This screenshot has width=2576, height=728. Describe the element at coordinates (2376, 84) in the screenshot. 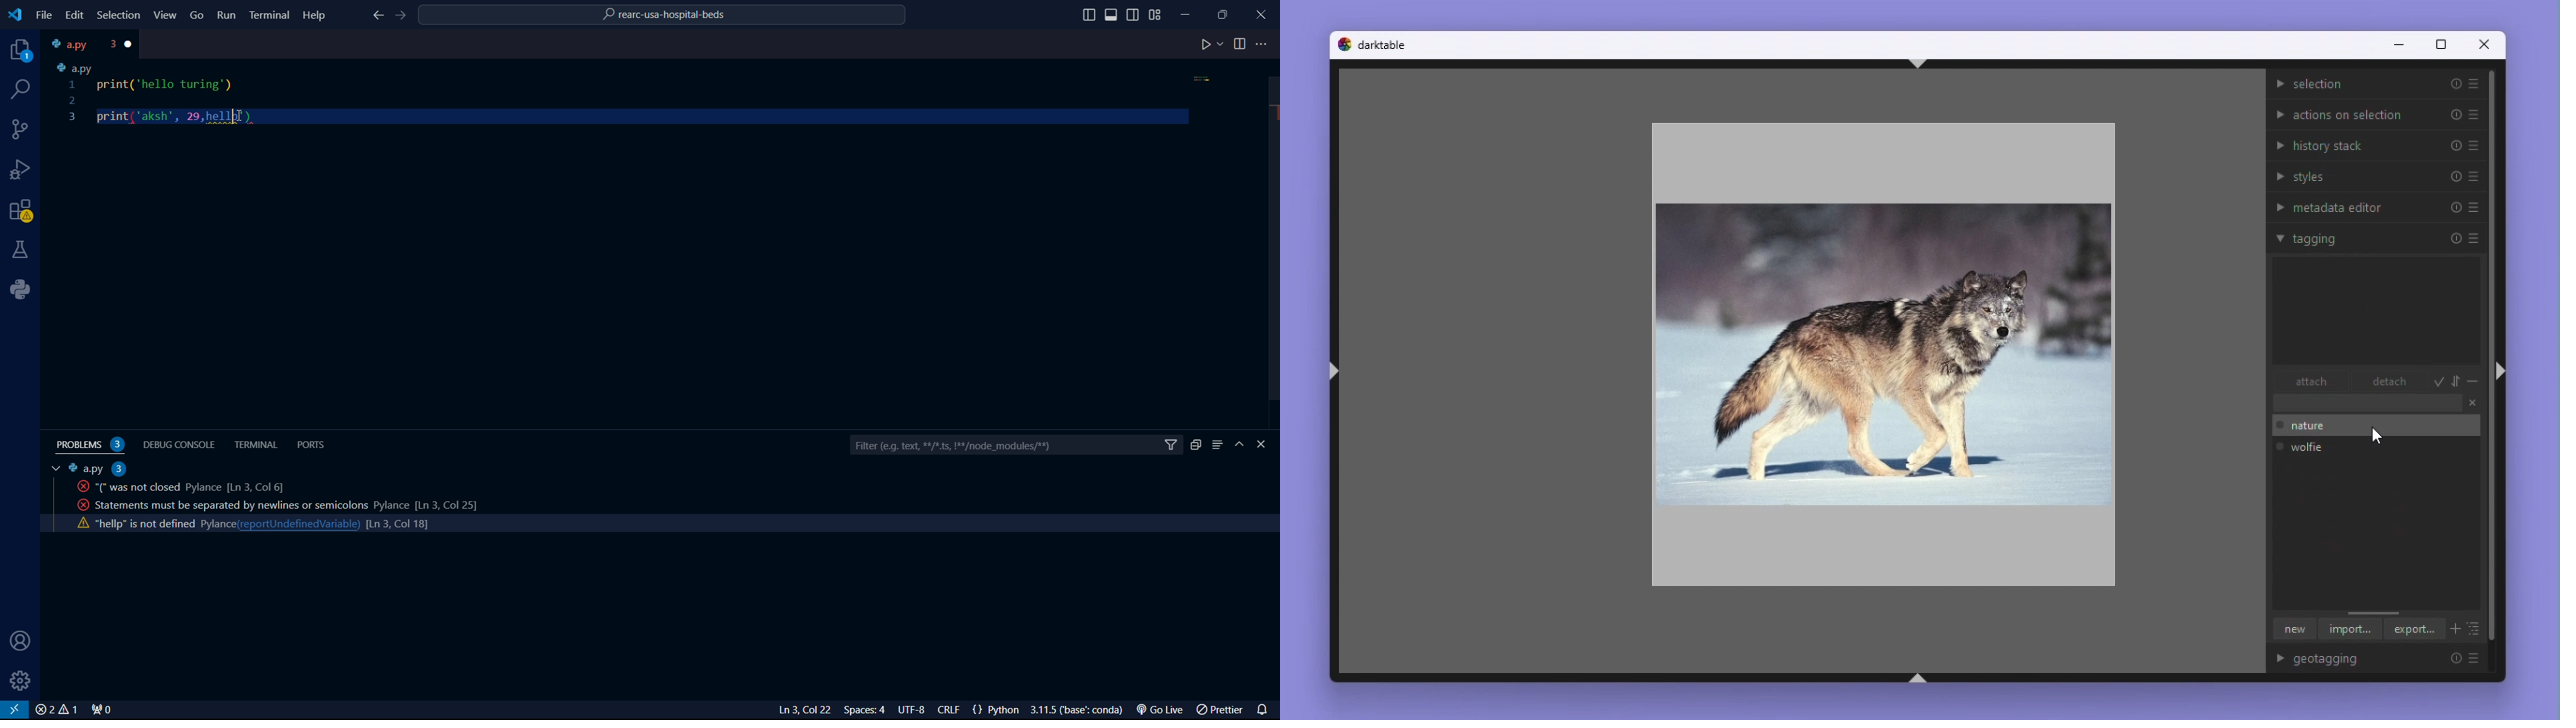

I see `Selection` at that location.